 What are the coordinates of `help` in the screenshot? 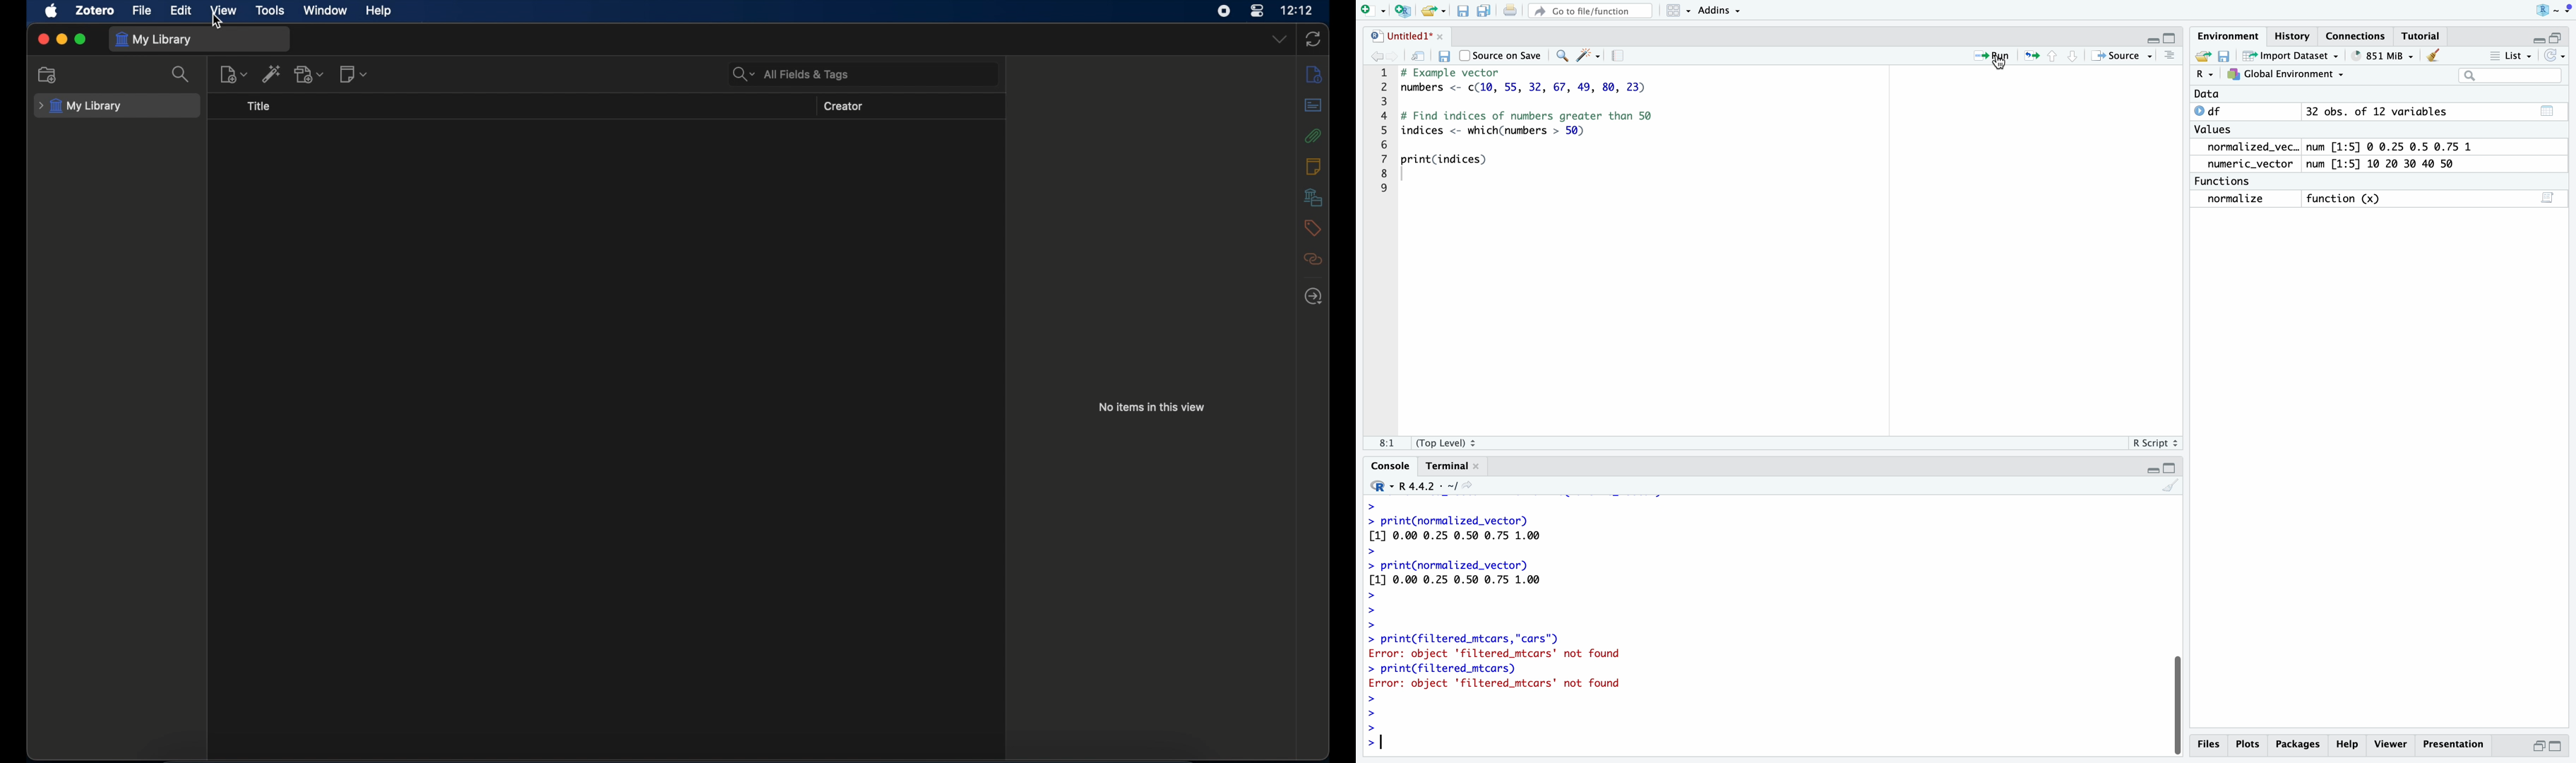 It's located at (378, 11).